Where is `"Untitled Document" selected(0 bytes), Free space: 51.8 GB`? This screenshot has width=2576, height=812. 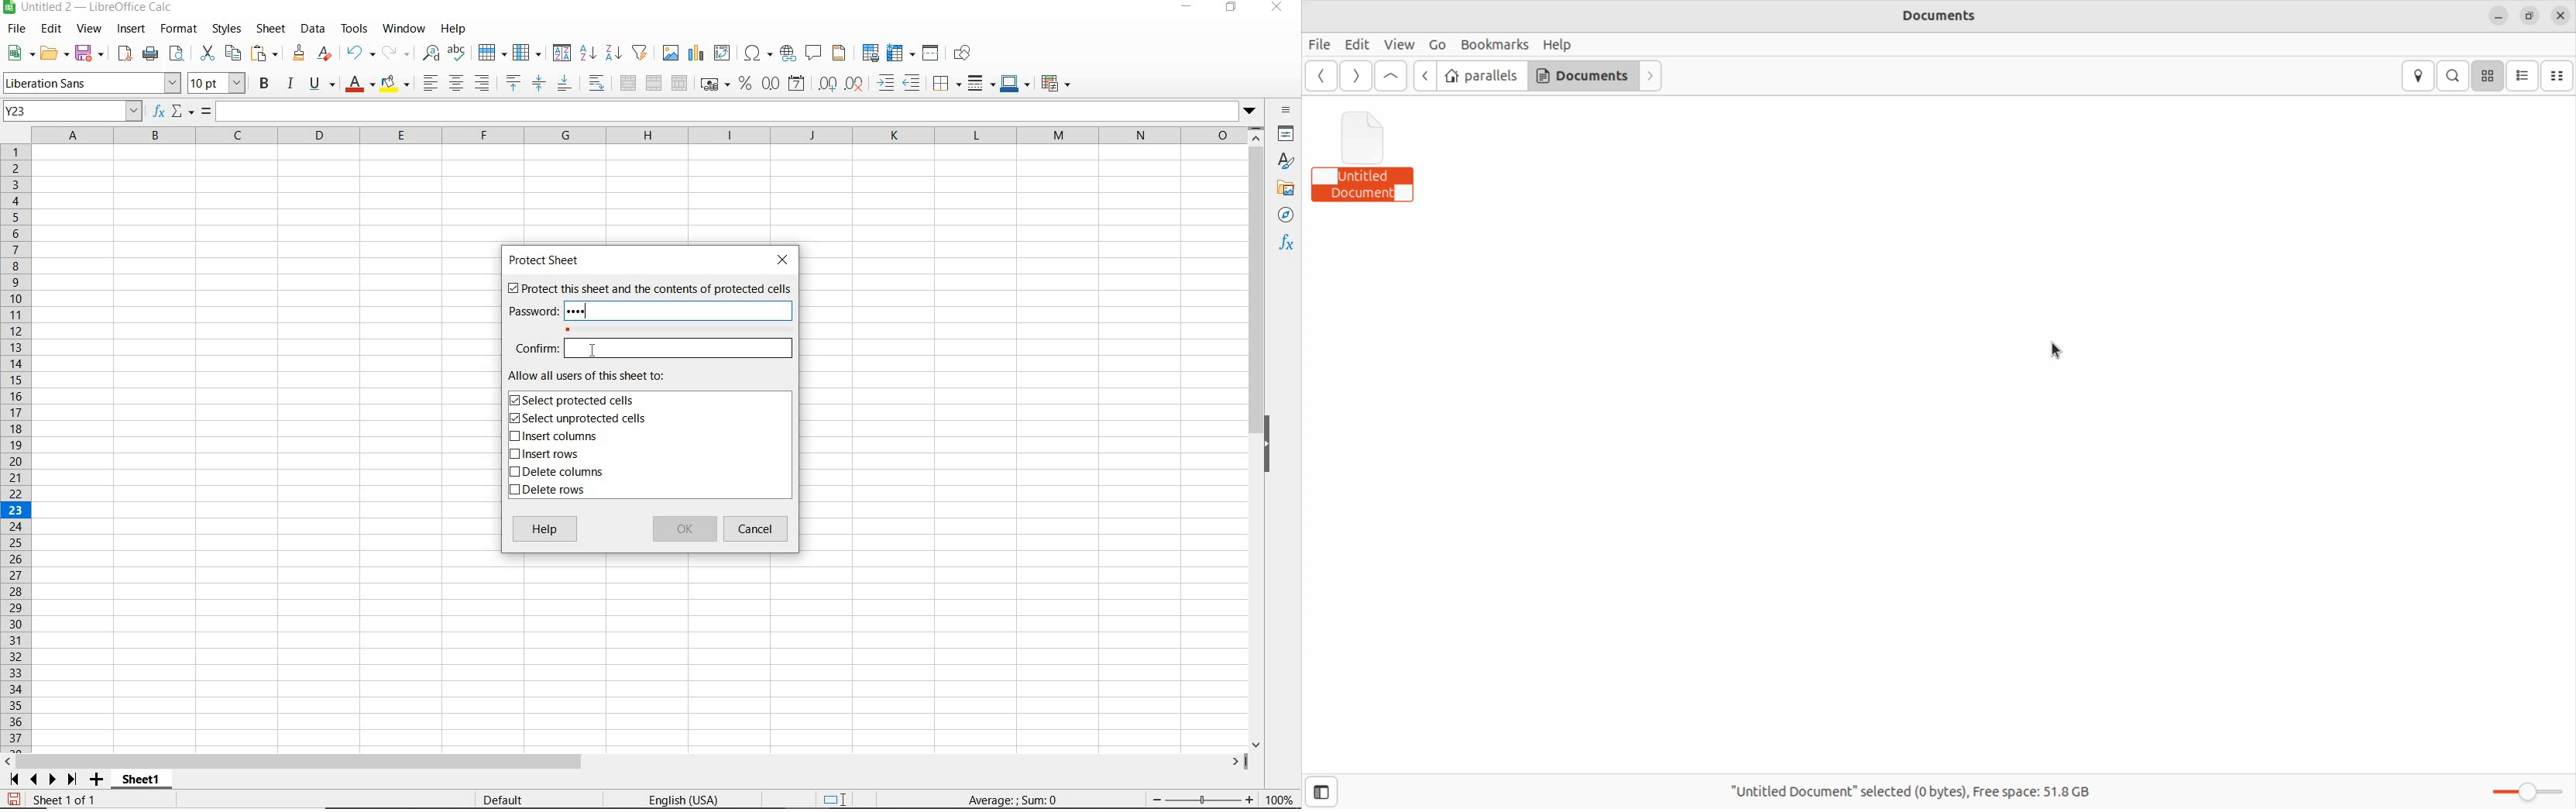 "Untitled Document" selected(0 bytes), Free space: 51.8 GB is located at coordinates (1921, 788).